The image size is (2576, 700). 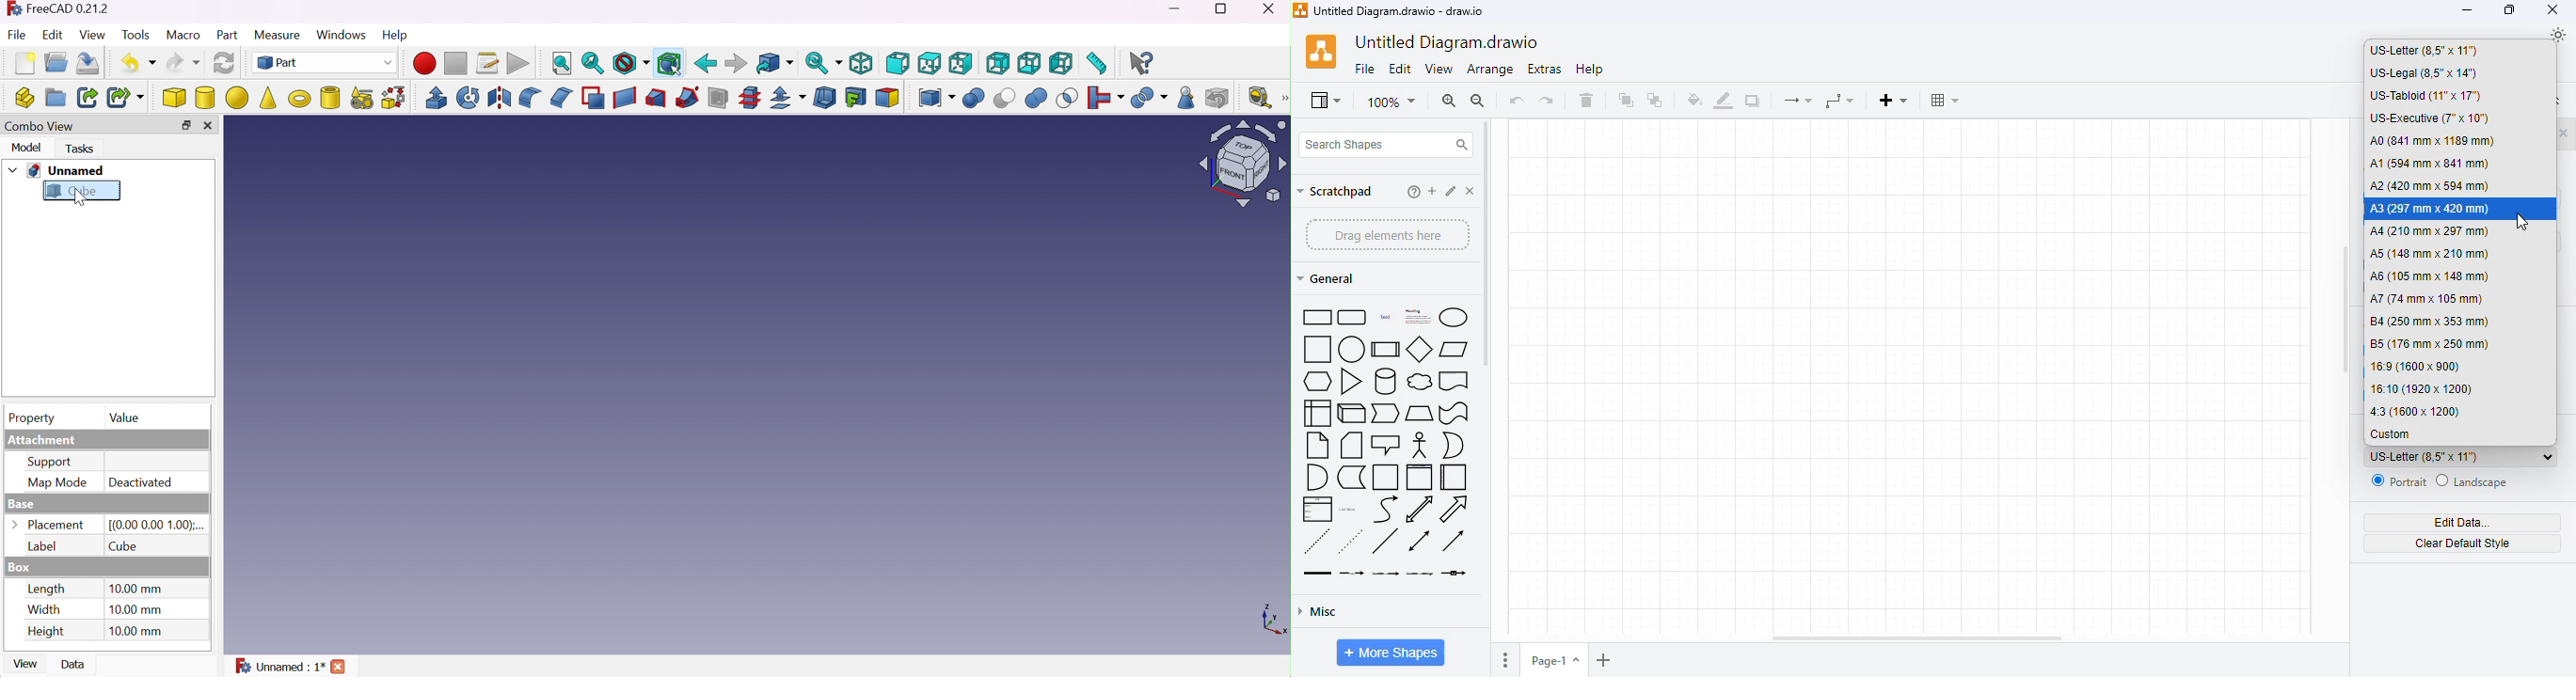 I want to click on to front, so click(x=1625, y=100).